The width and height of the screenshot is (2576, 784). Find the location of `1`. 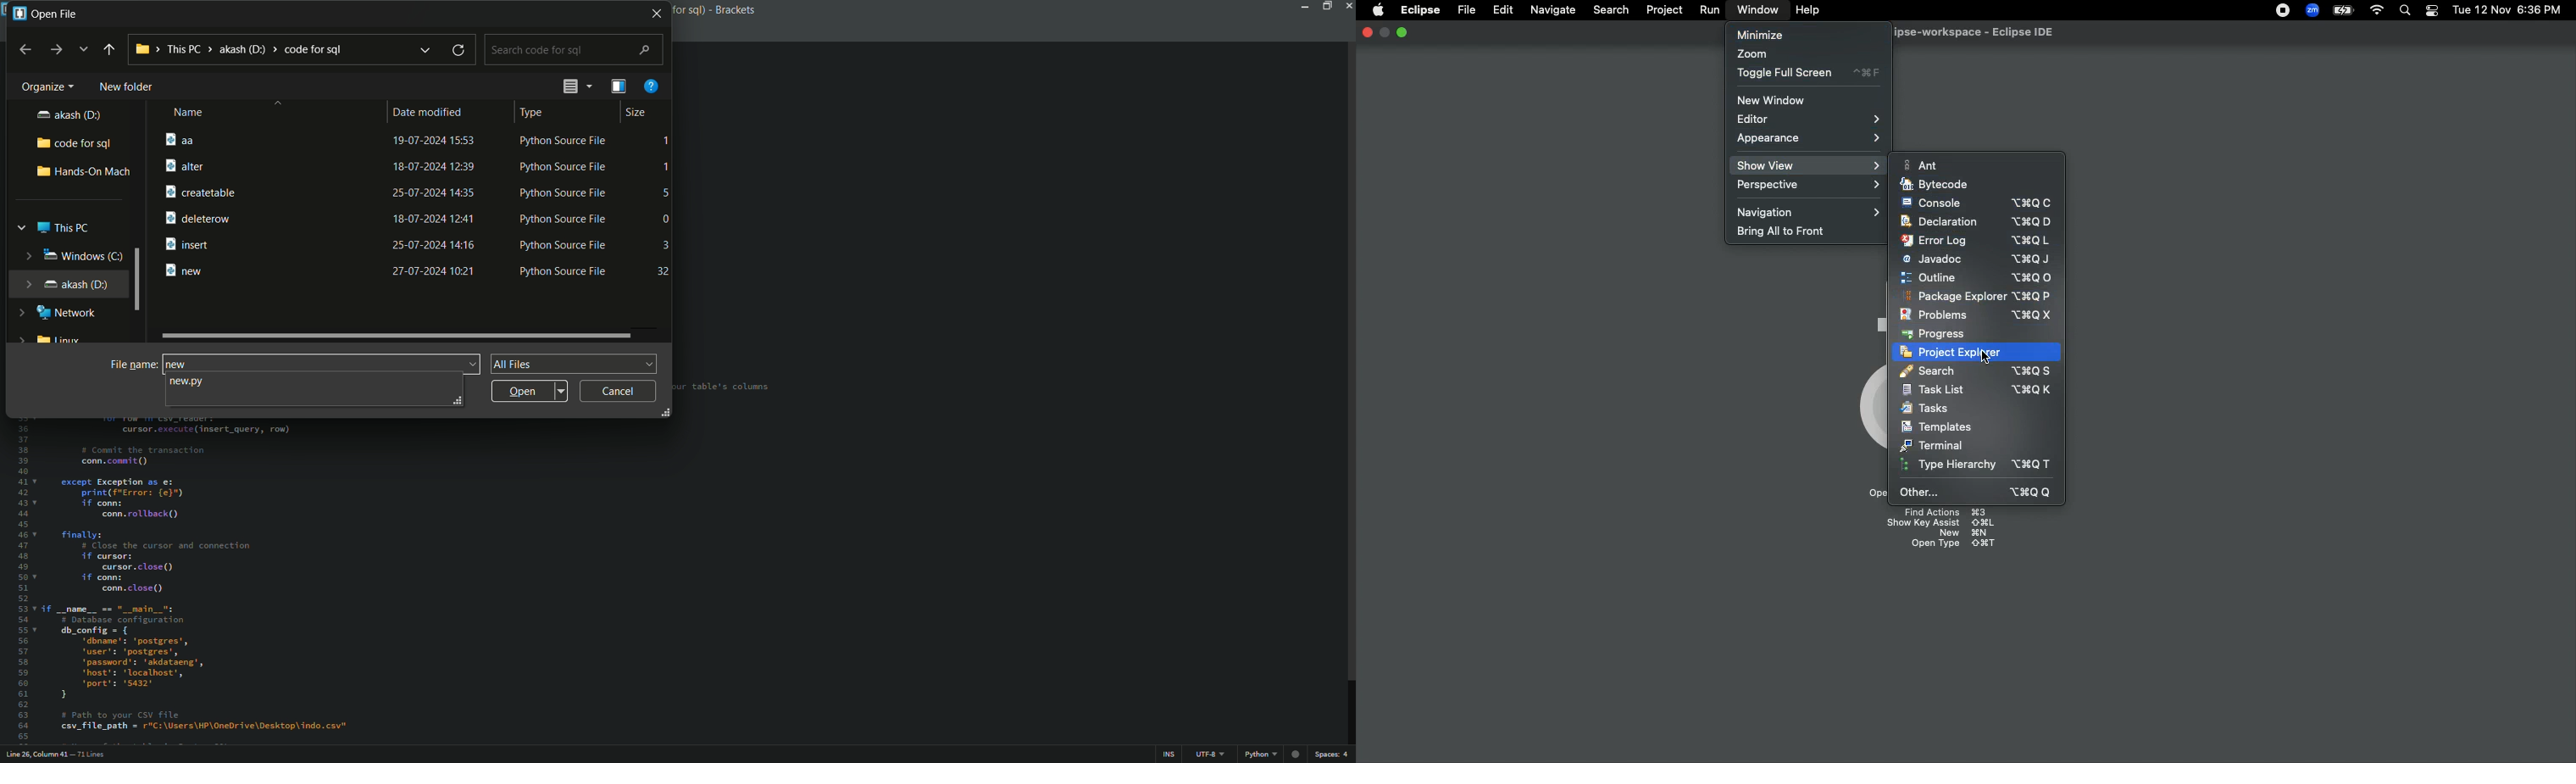

1 is located at coordinates (667, 167).